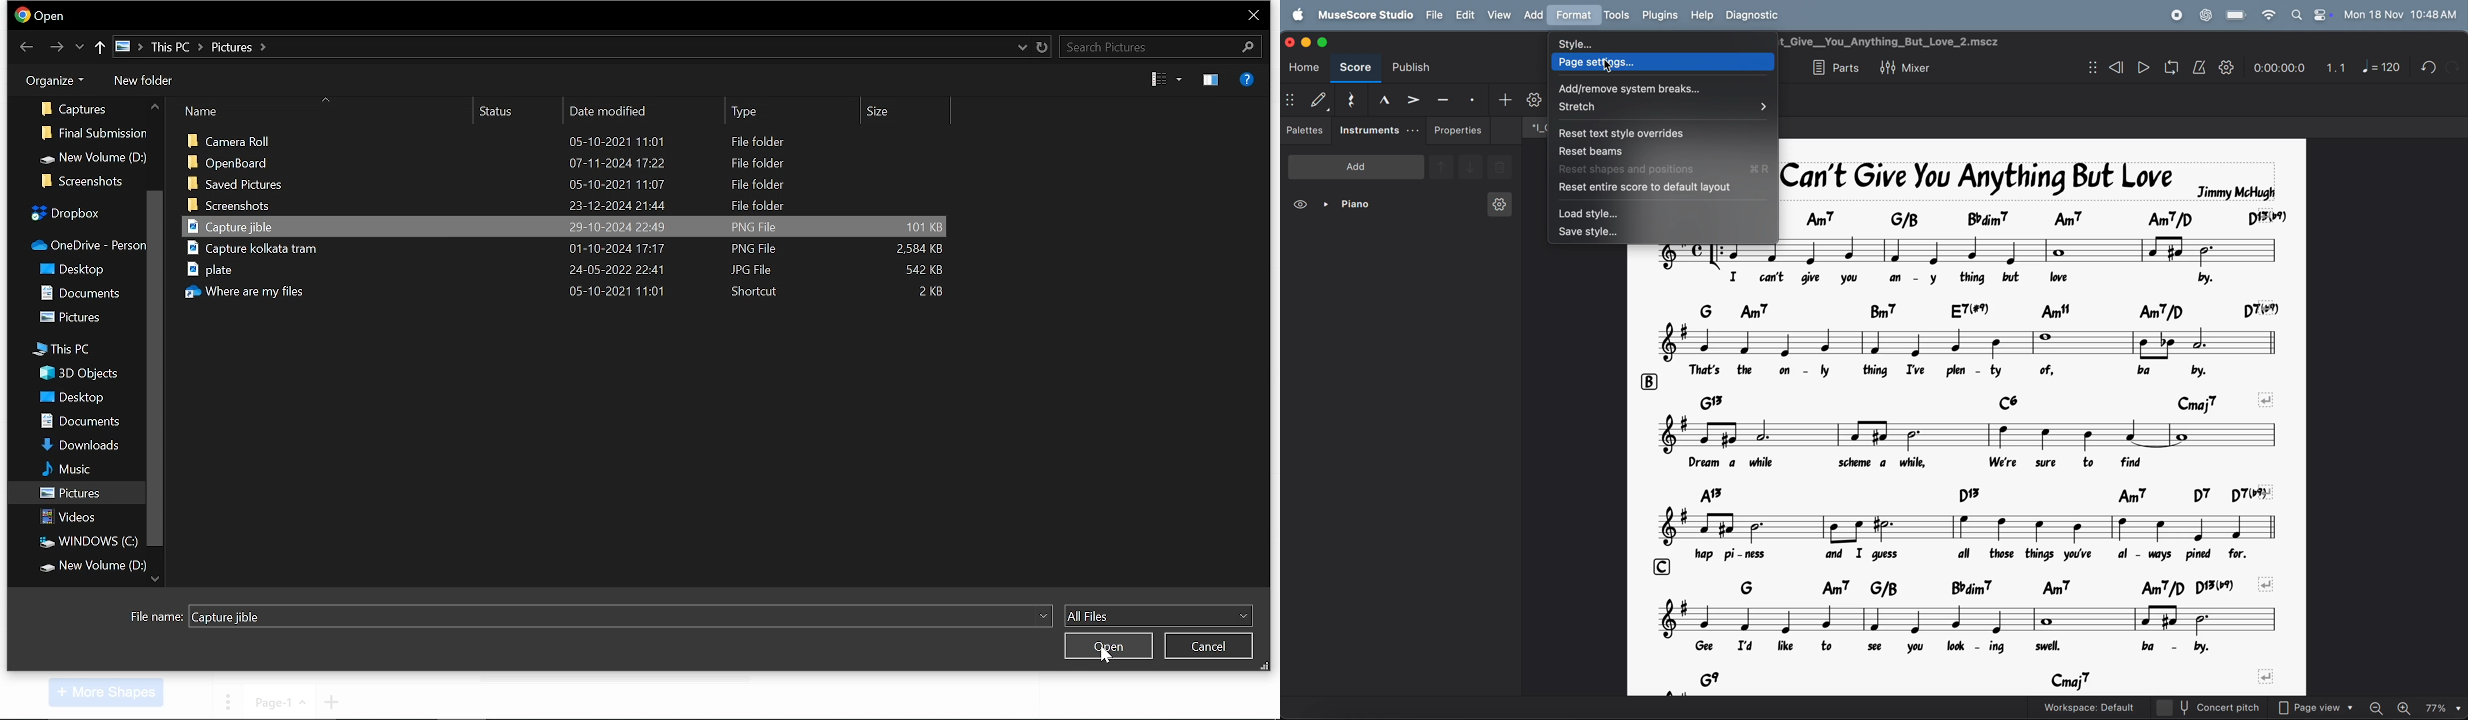 This screenshot has height=728, width=2492. What do you see at coordinates (1458, 130) in the screenshot?
I see `properties` at bounding box center [1458, 130].